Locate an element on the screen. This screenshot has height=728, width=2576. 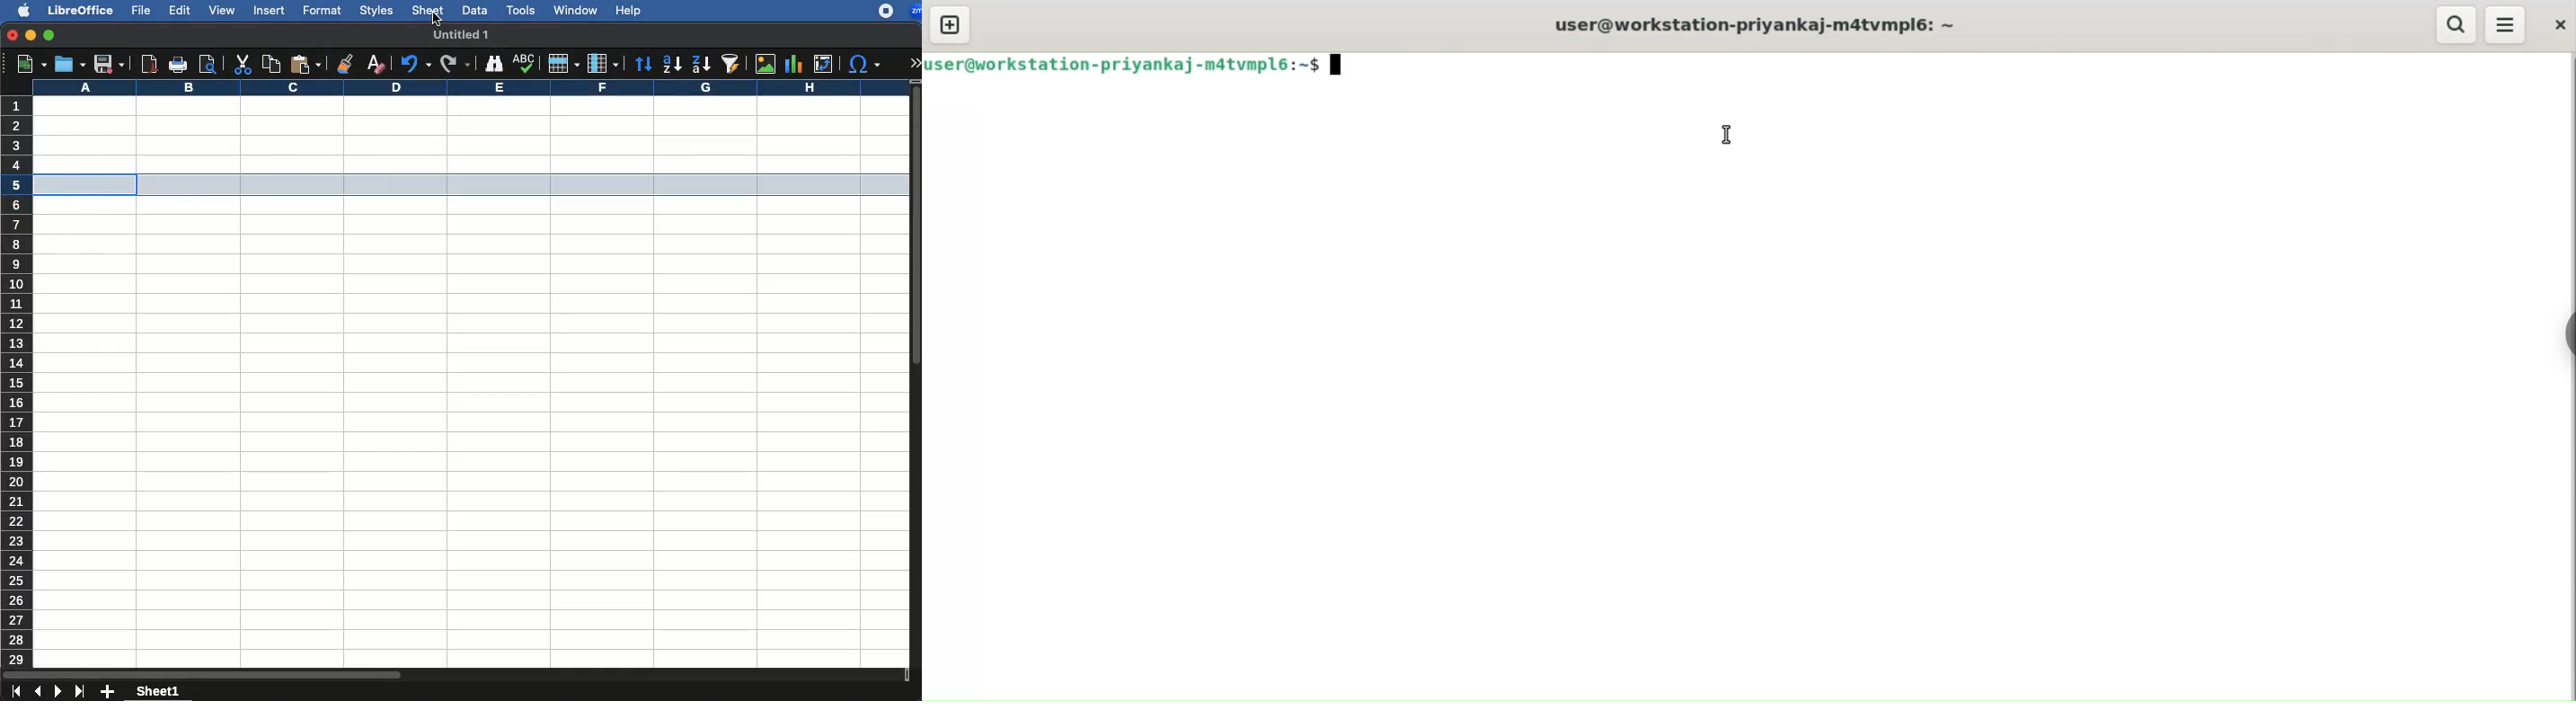
clone formatting is located at coordinates (344, 62).